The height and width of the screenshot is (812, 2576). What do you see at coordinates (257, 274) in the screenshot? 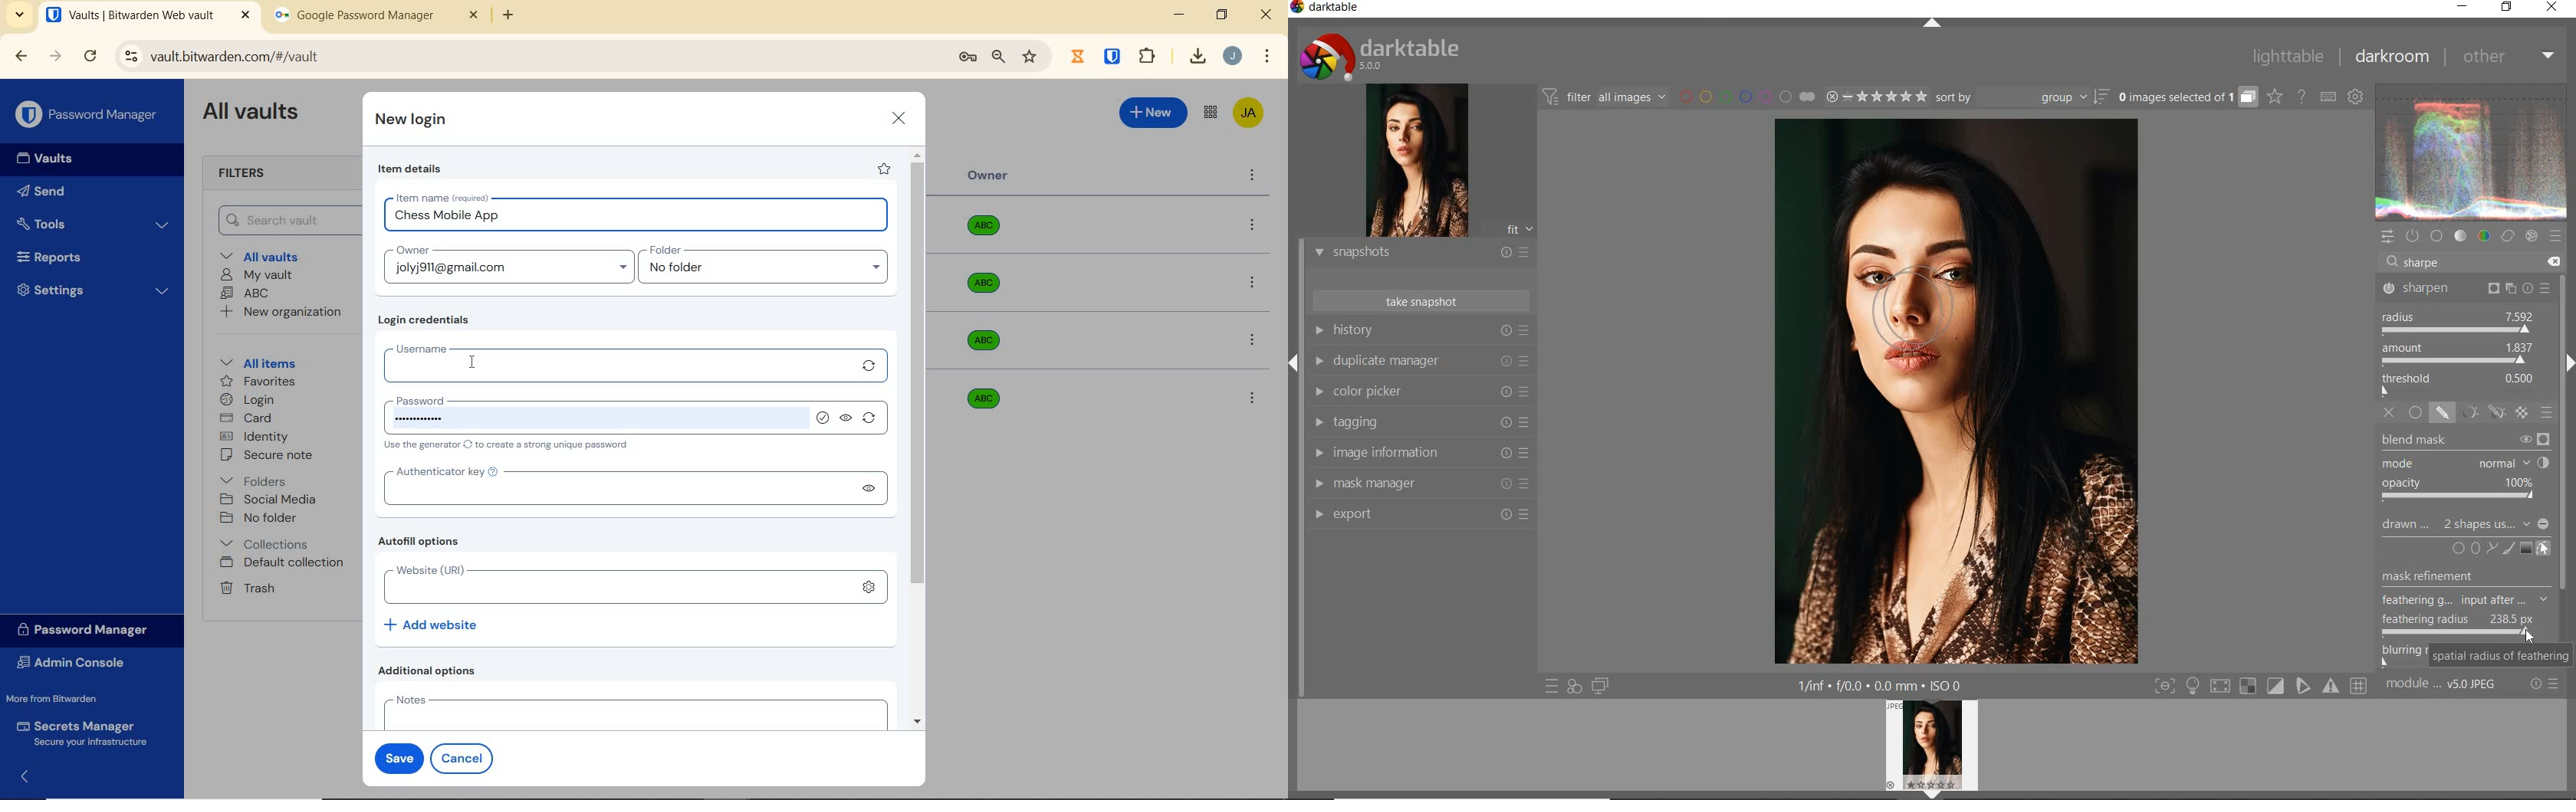
I see `My Vault` at bounding box center [257, 274].